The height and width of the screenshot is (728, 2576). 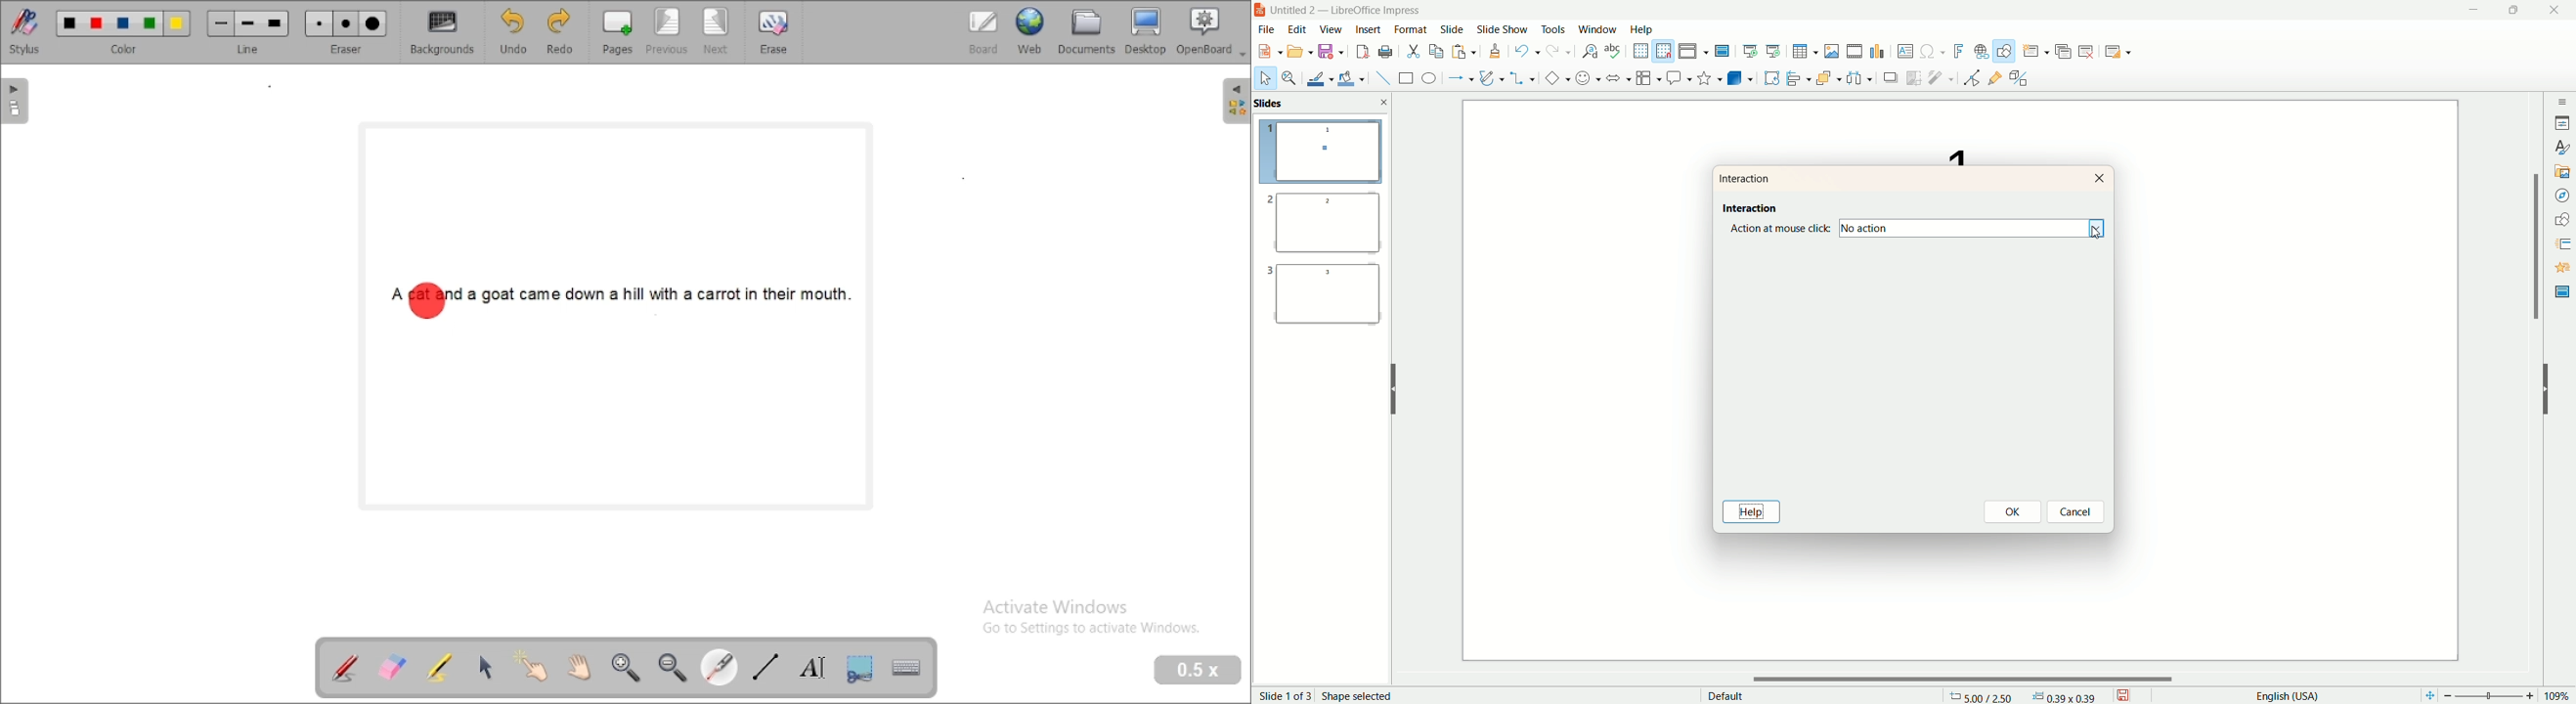 What do you see at coordinates (1505, 30) in the screenshot?
I see `slide show` at bounding box center [1505, 30].